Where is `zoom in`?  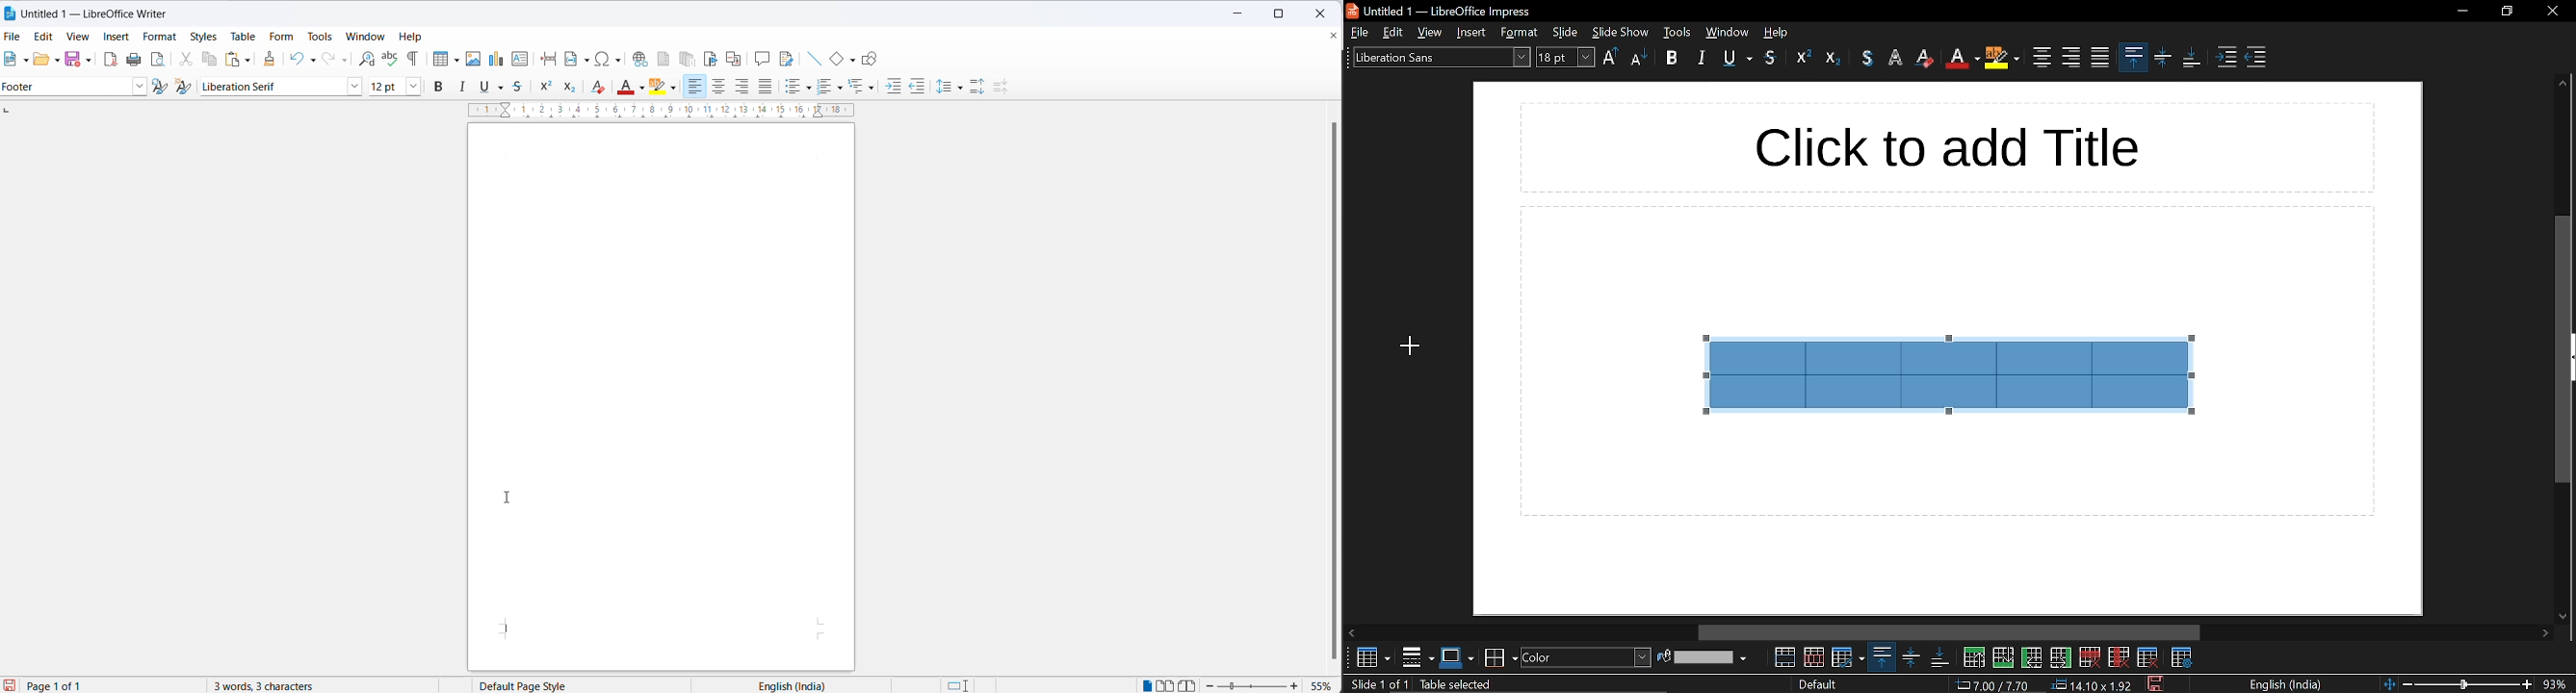 zoom in is located at coordinates (2528, 684).